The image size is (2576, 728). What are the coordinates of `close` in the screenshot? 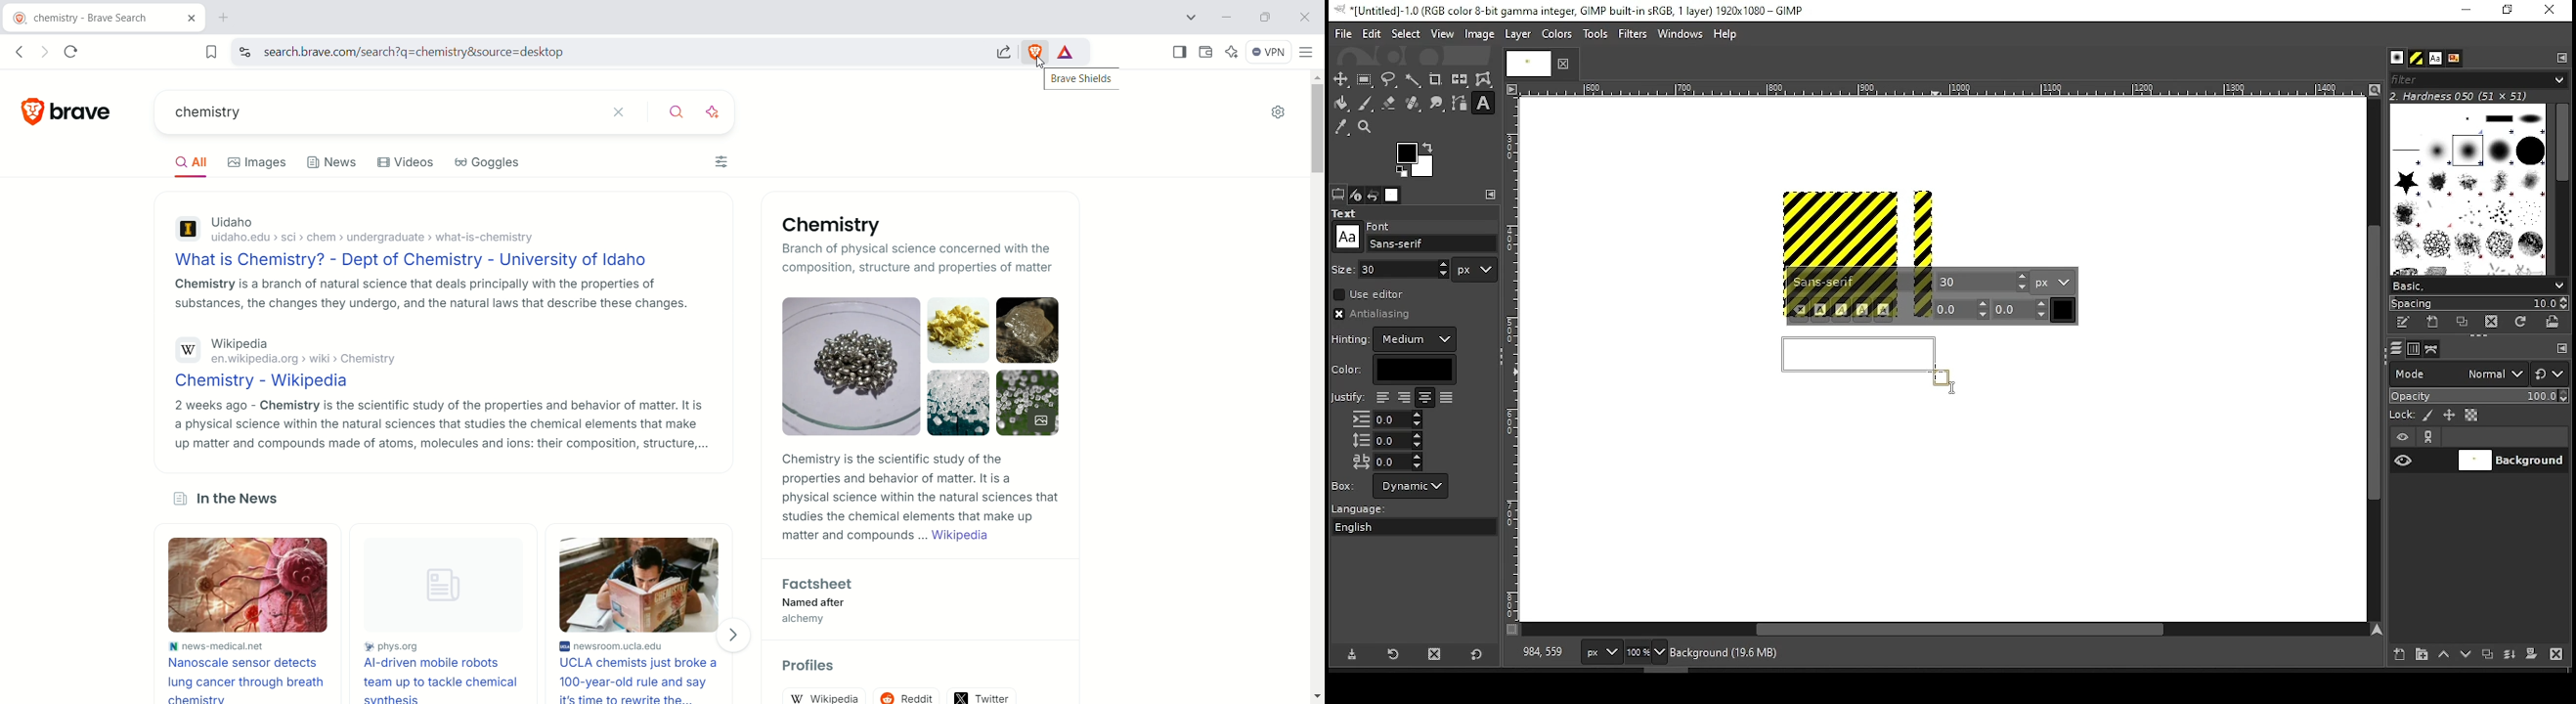 It's located at (1561, 64).